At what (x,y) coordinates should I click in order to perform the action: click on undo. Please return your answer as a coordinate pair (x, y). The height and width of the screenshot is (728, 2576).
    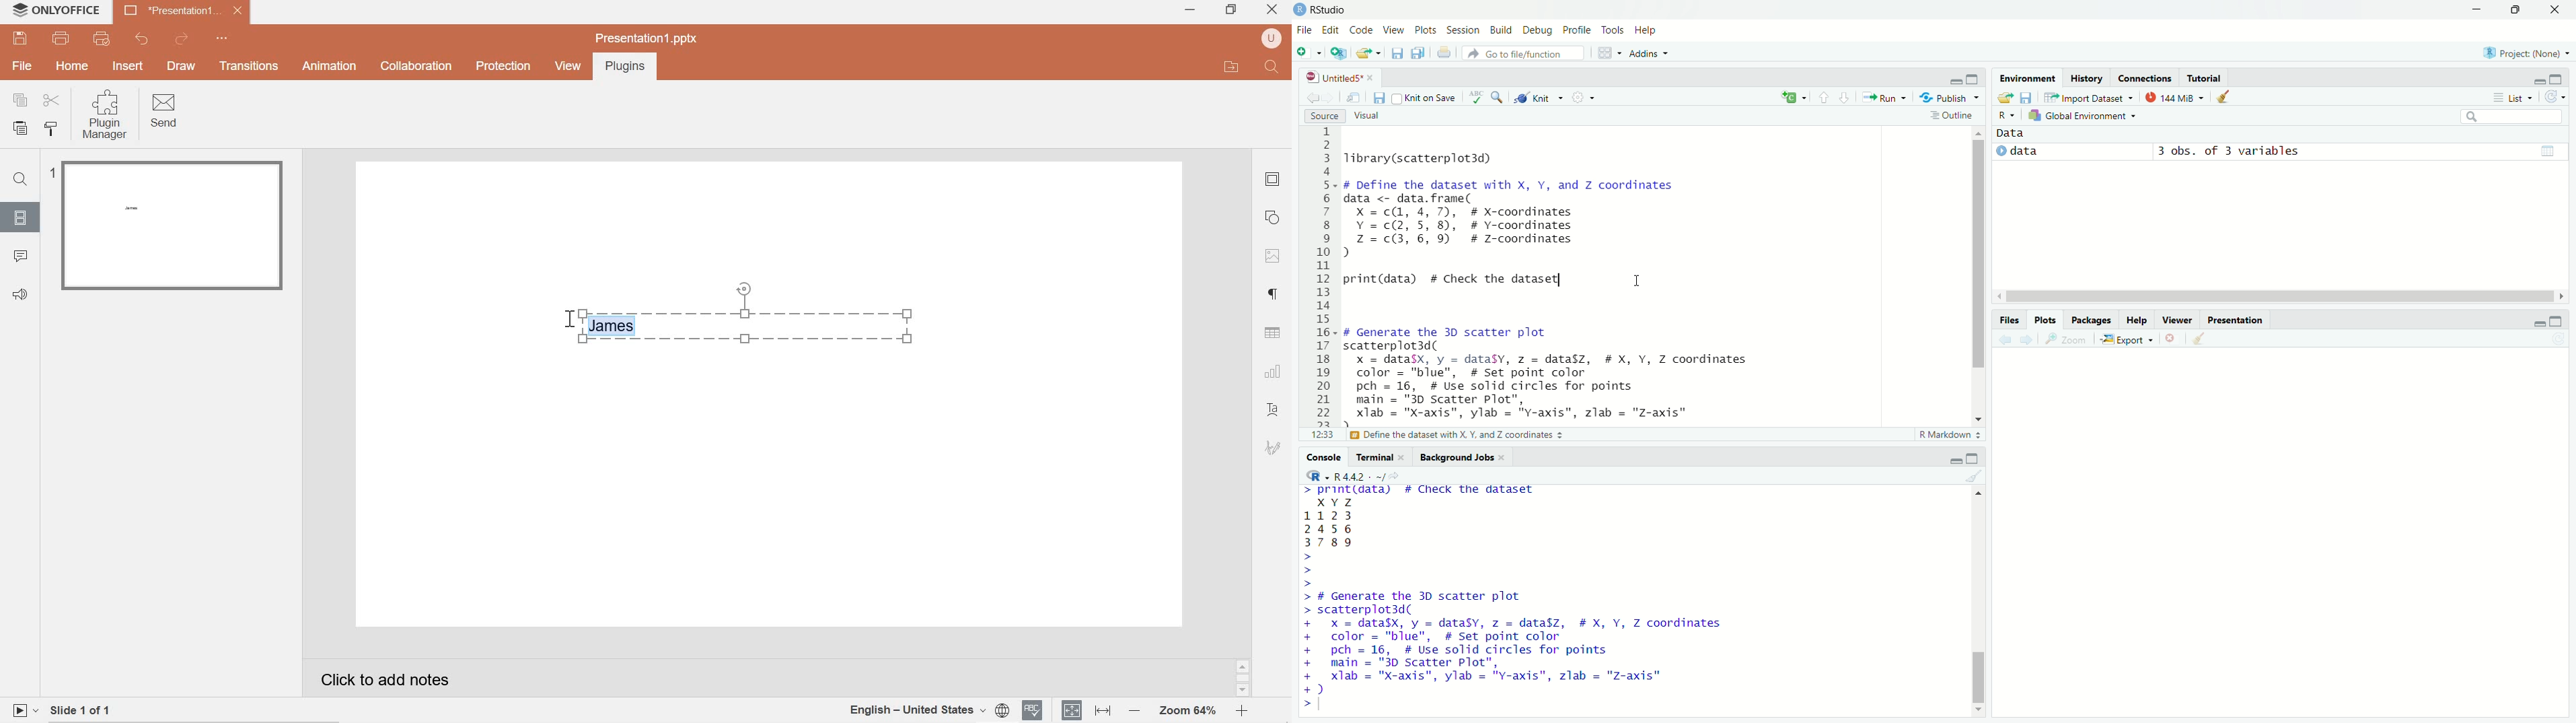
    Looking at the image, I should click on (139, 39).